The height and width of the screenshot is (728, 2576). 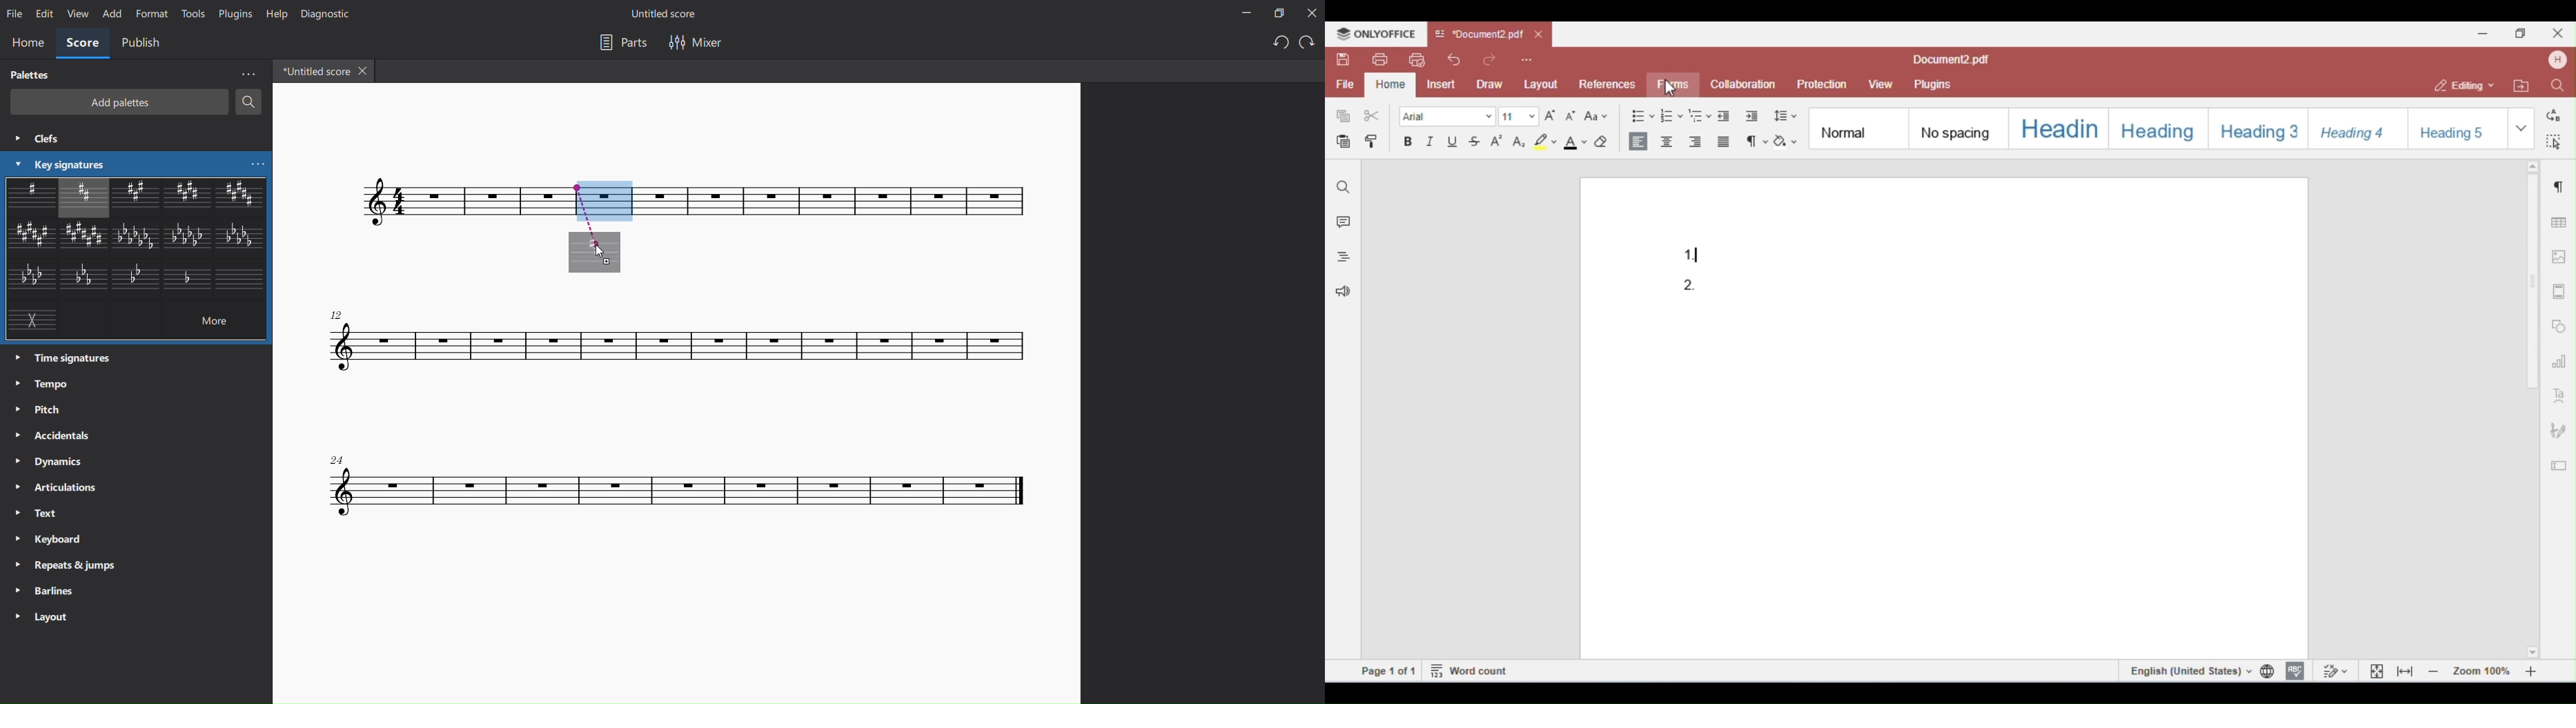 I want to click on home, so click(x=26, y=42).